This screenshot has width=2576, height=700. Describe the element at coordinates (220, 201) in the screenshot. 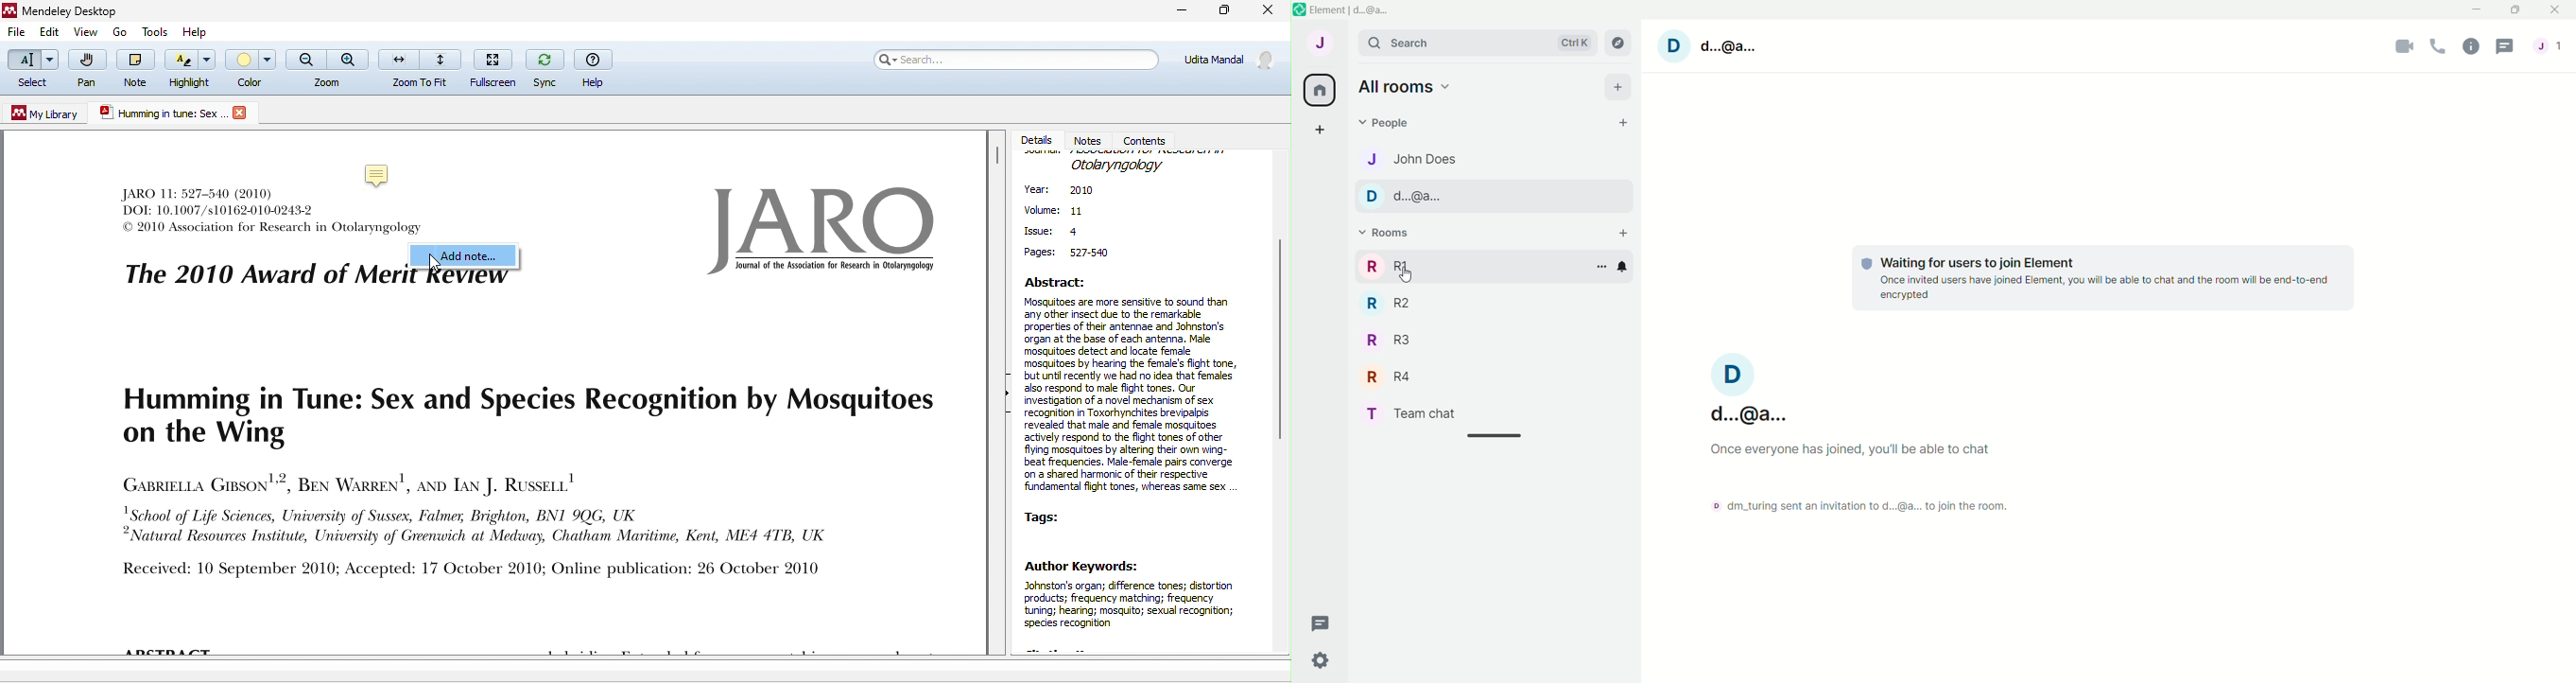

I see `journal text` at that location.